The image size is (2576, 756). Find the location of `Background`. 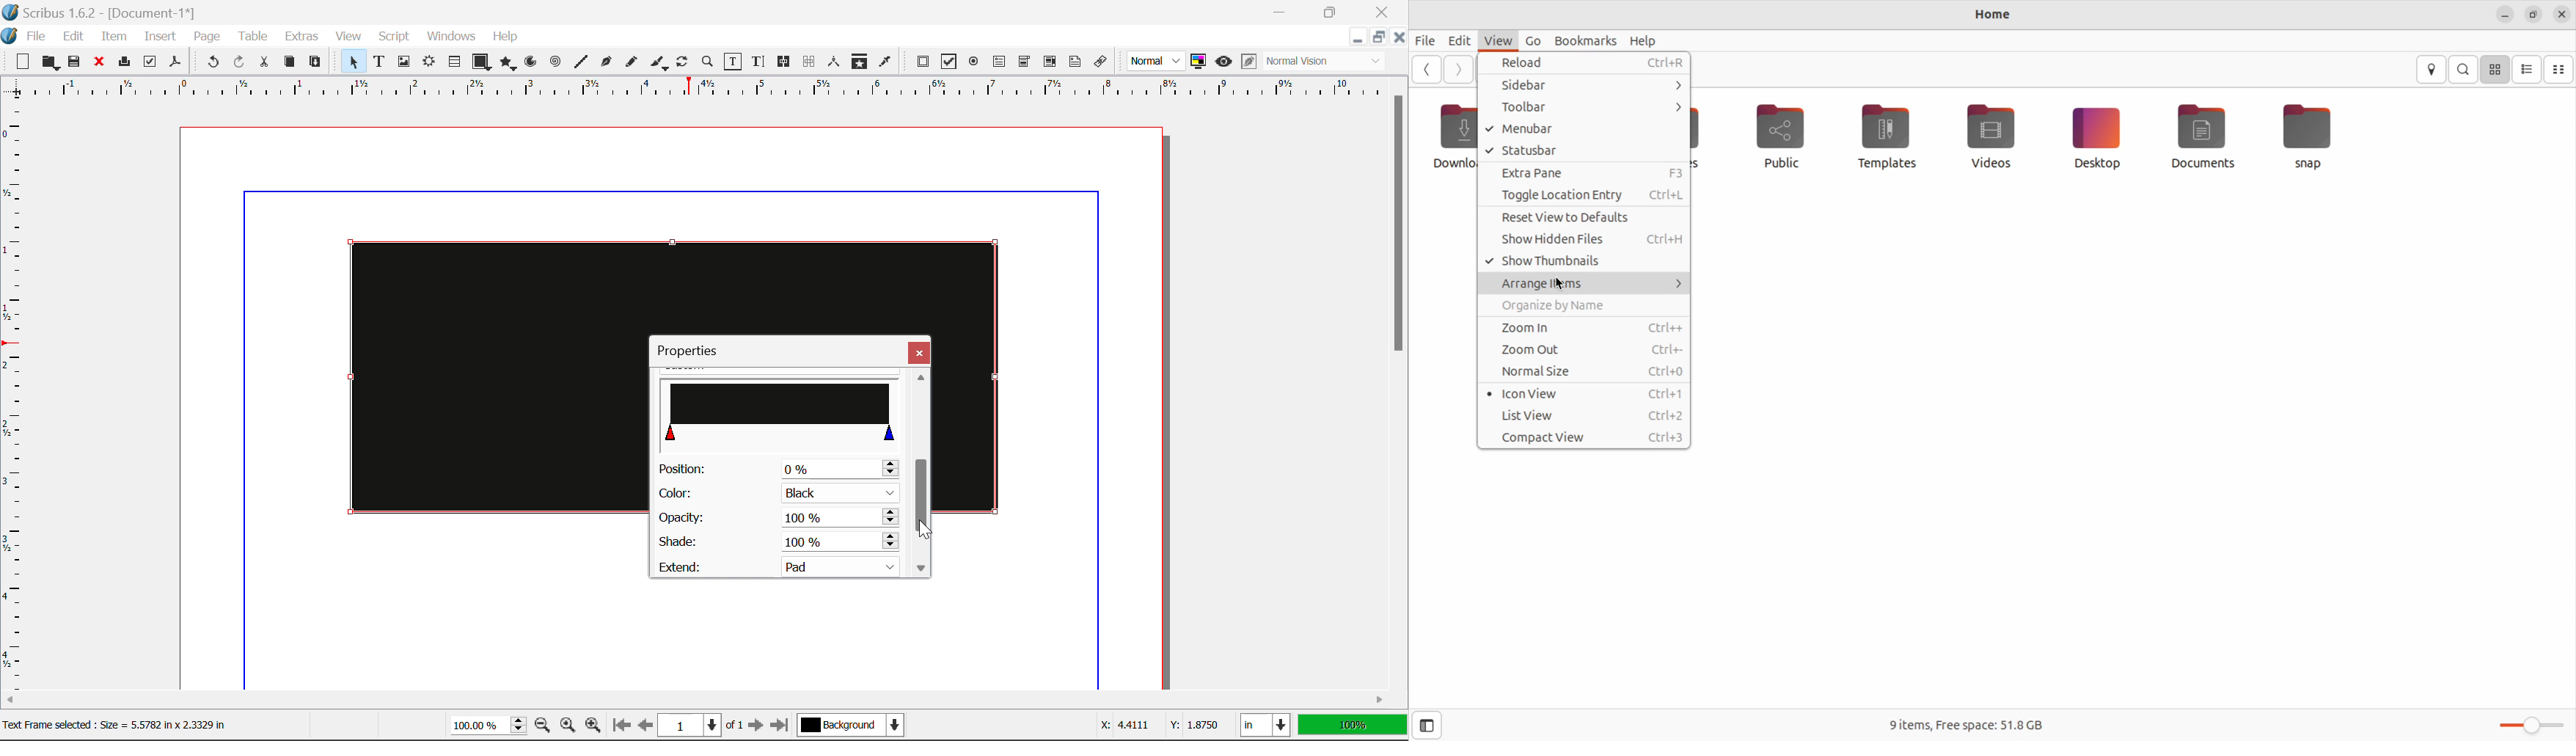

Background is located at coordinates (855, 727).